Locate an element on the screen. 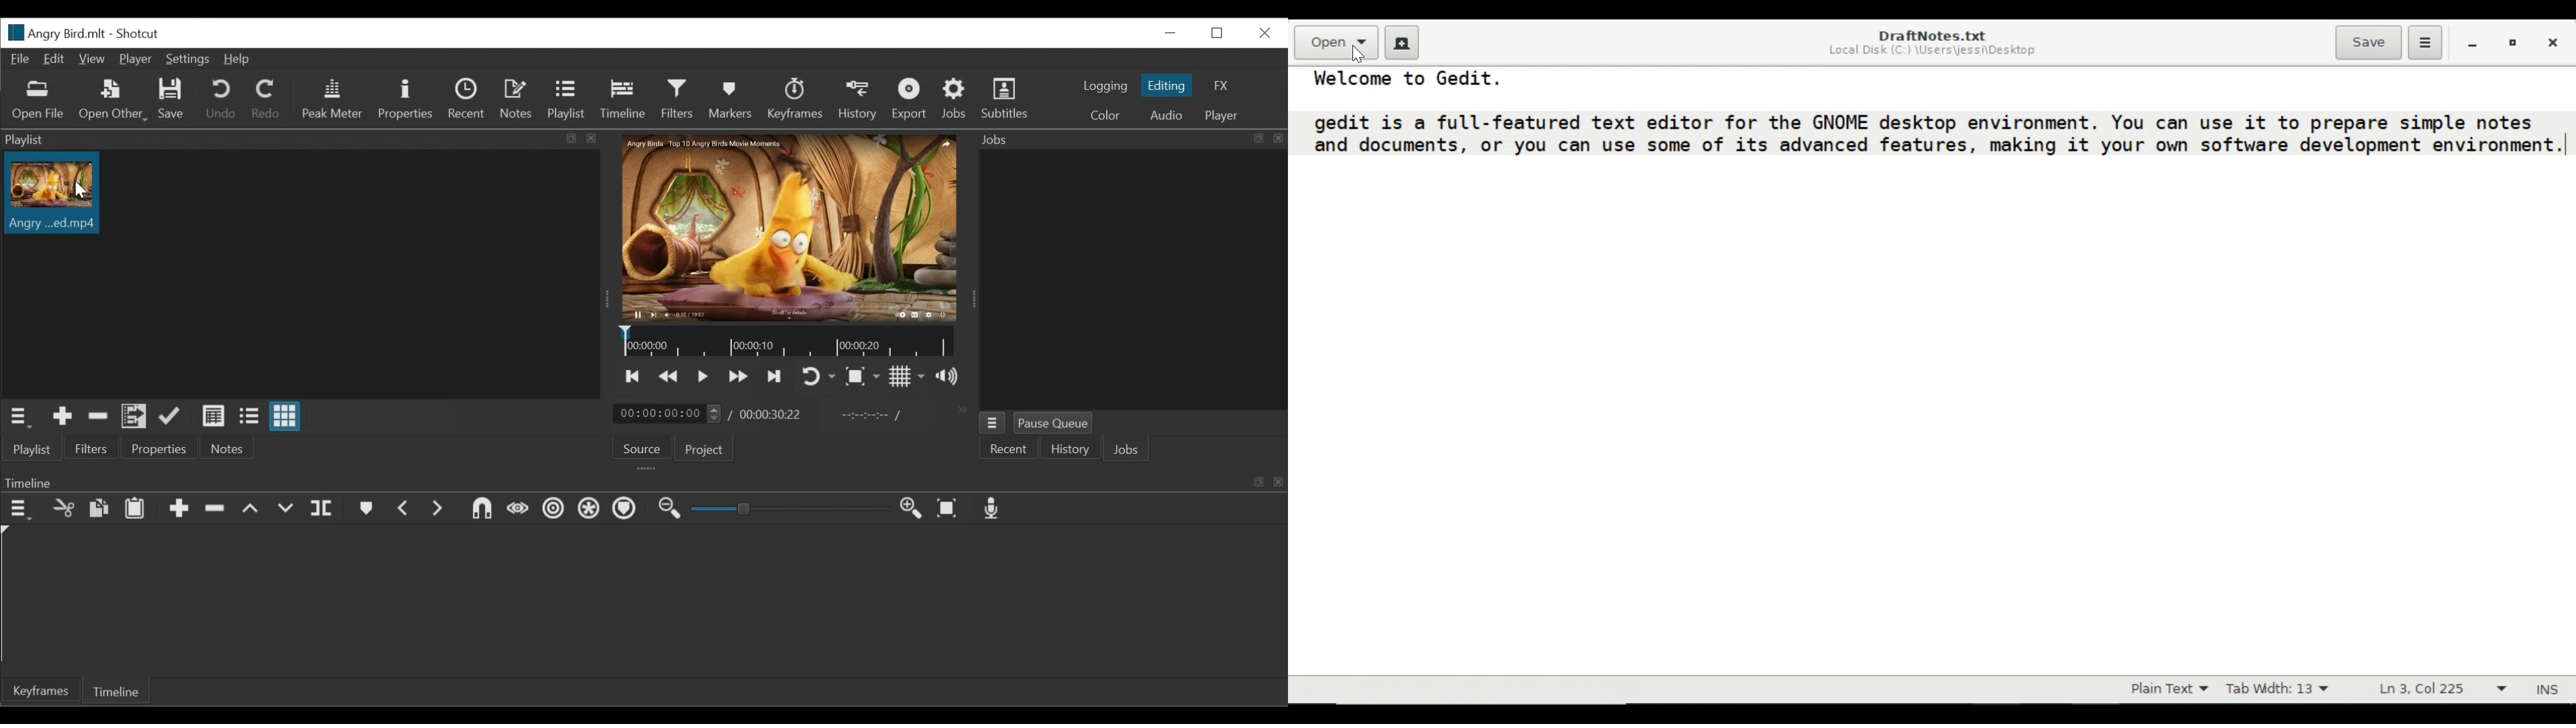 The width and height of the screenshot is (2576, 728). Subtitles is located at coordinates (1009, 97).